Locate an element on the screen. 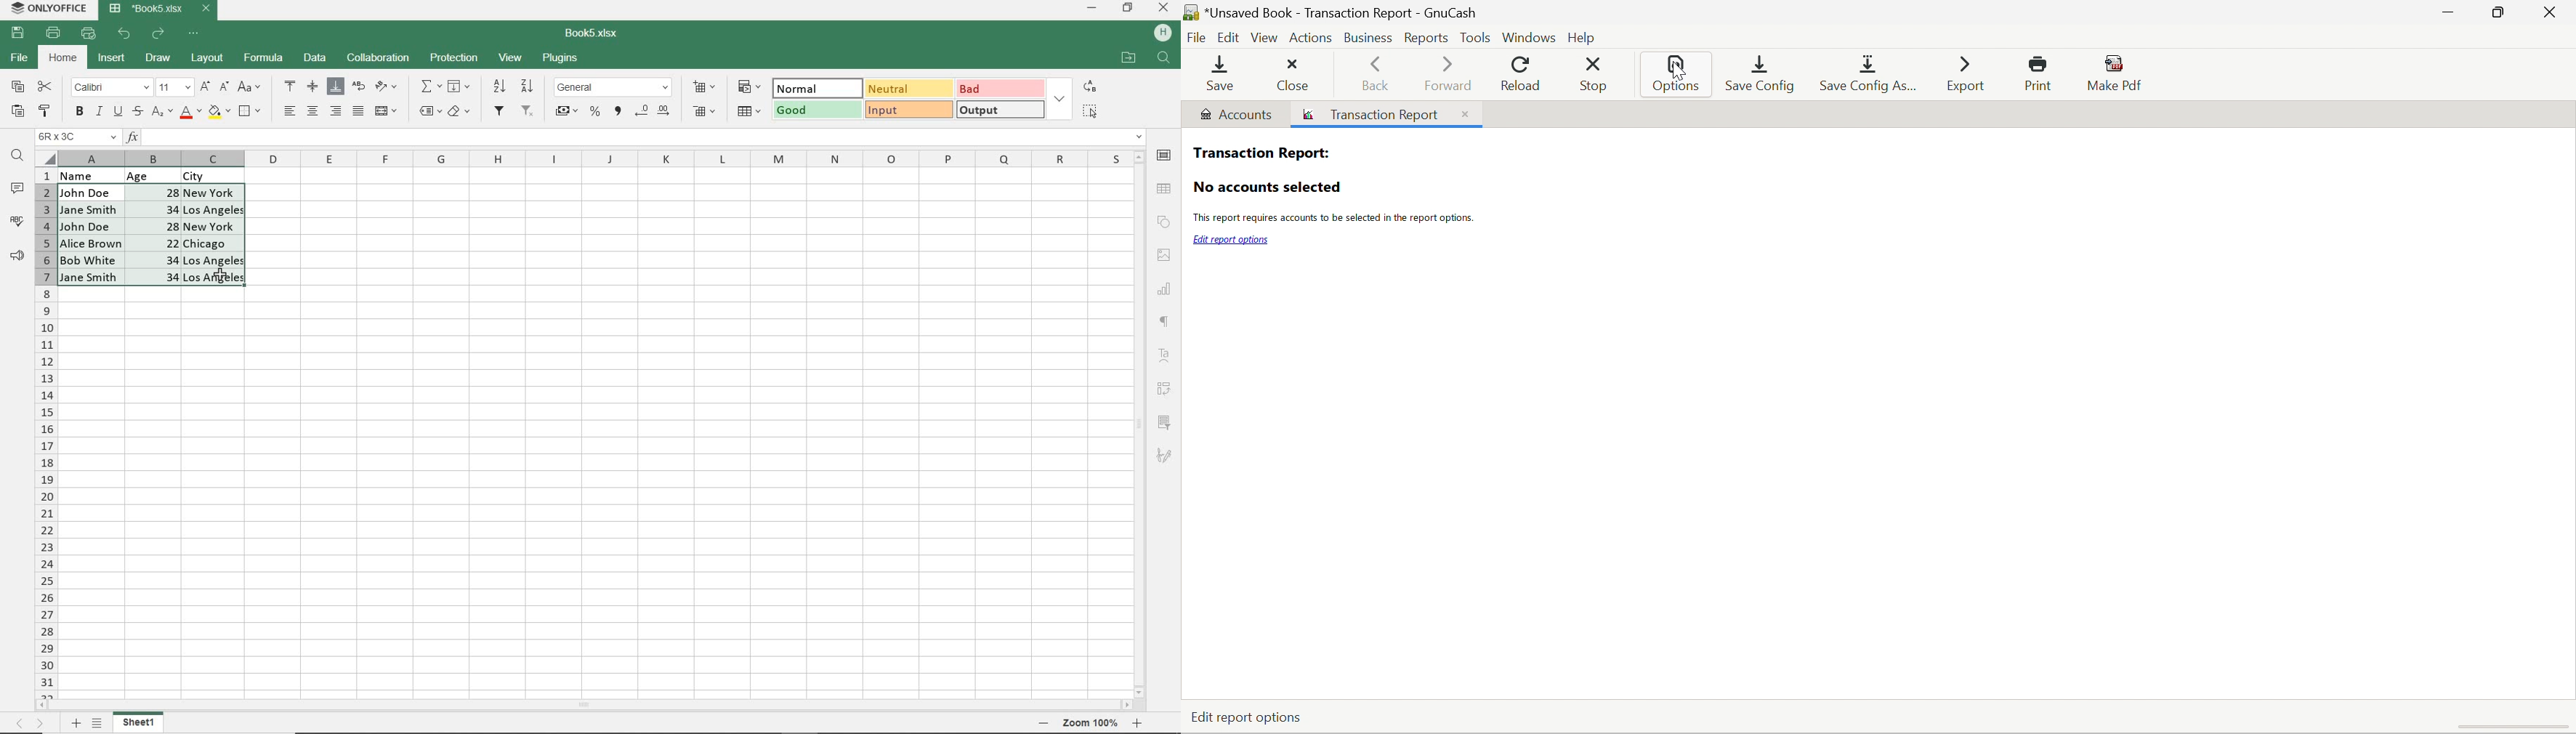 The image size is (2576, 756). SCROLLBAR is located at coordinates (1142, 423).